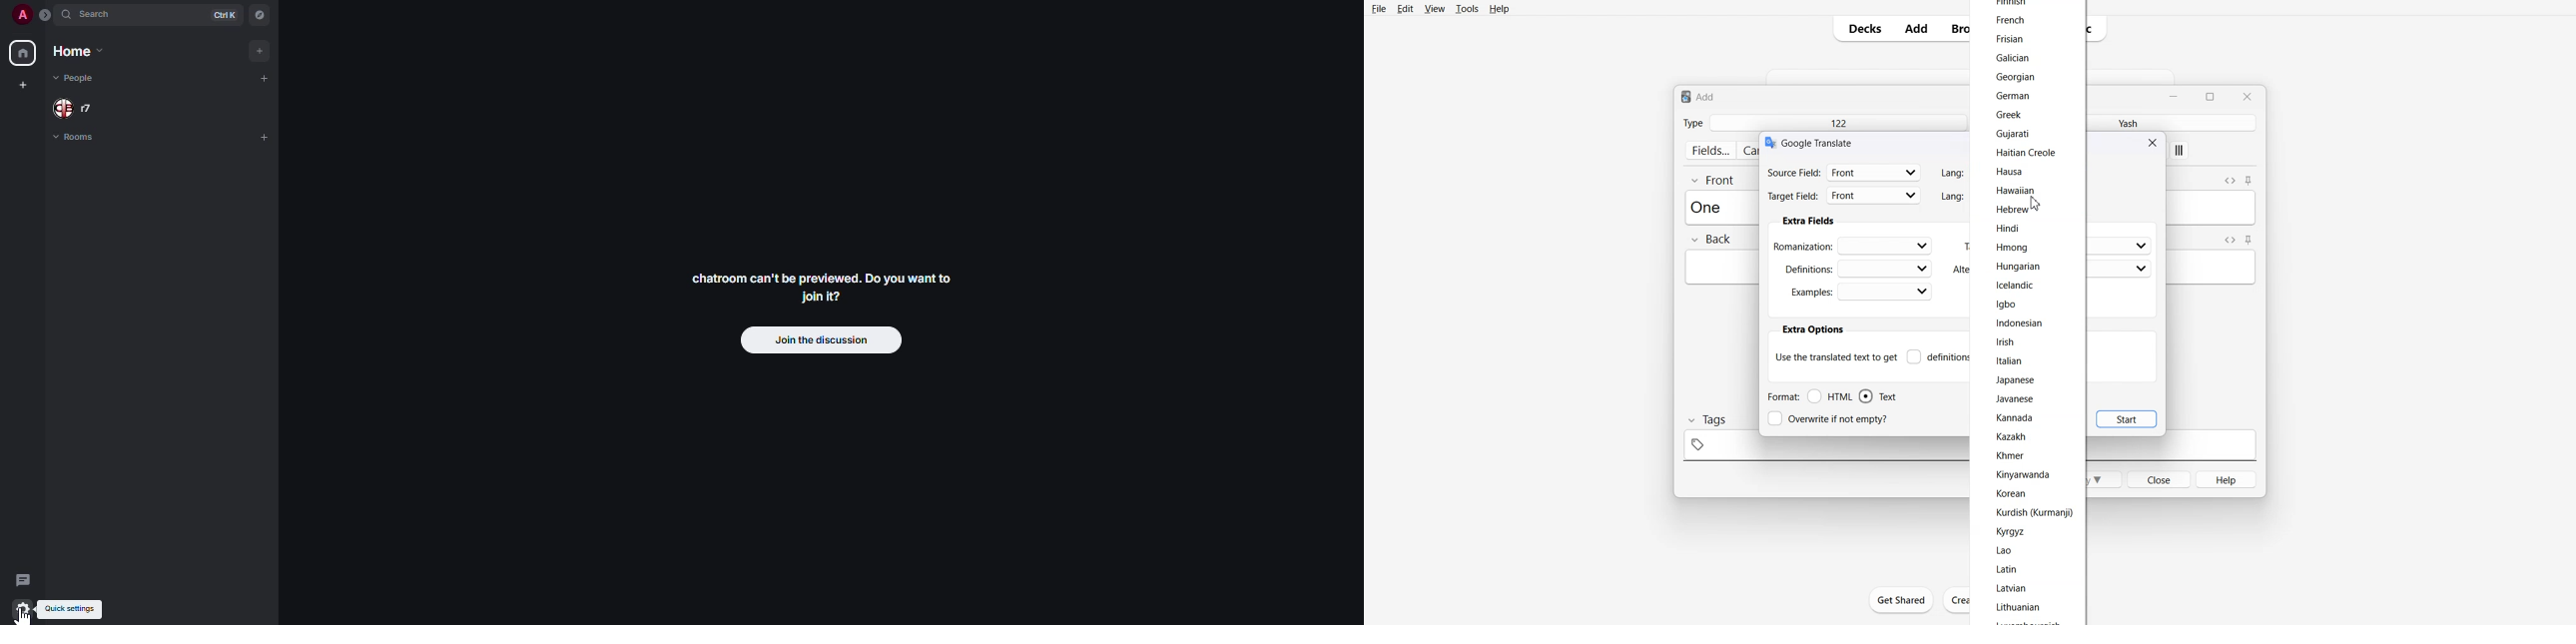 The height and width of the screenshot is (644, 2576). What do you see at coordinates (2012, 210) in the screenshot?
I see `Hebrew` at bounding box center [2012, 210].